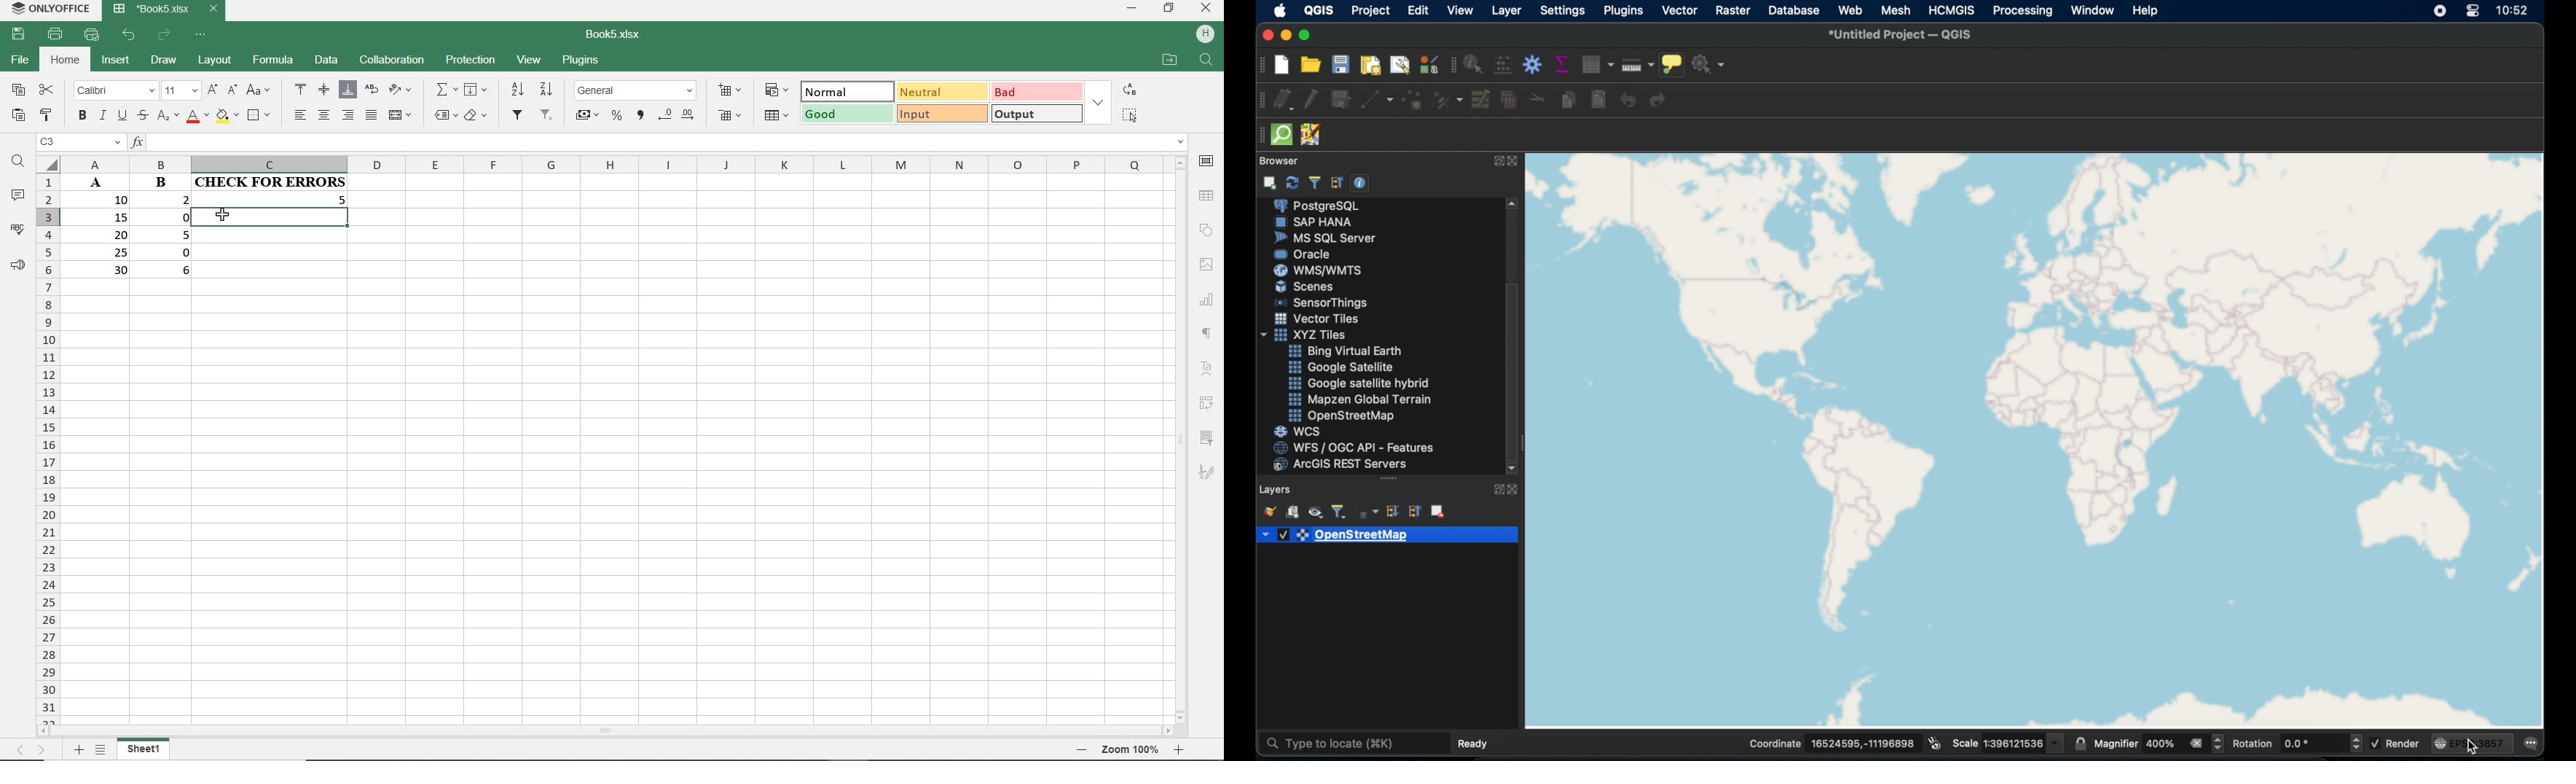  Describe the element at coordinates (1597, 101) in the screenshot. I see `paste features` at that location.